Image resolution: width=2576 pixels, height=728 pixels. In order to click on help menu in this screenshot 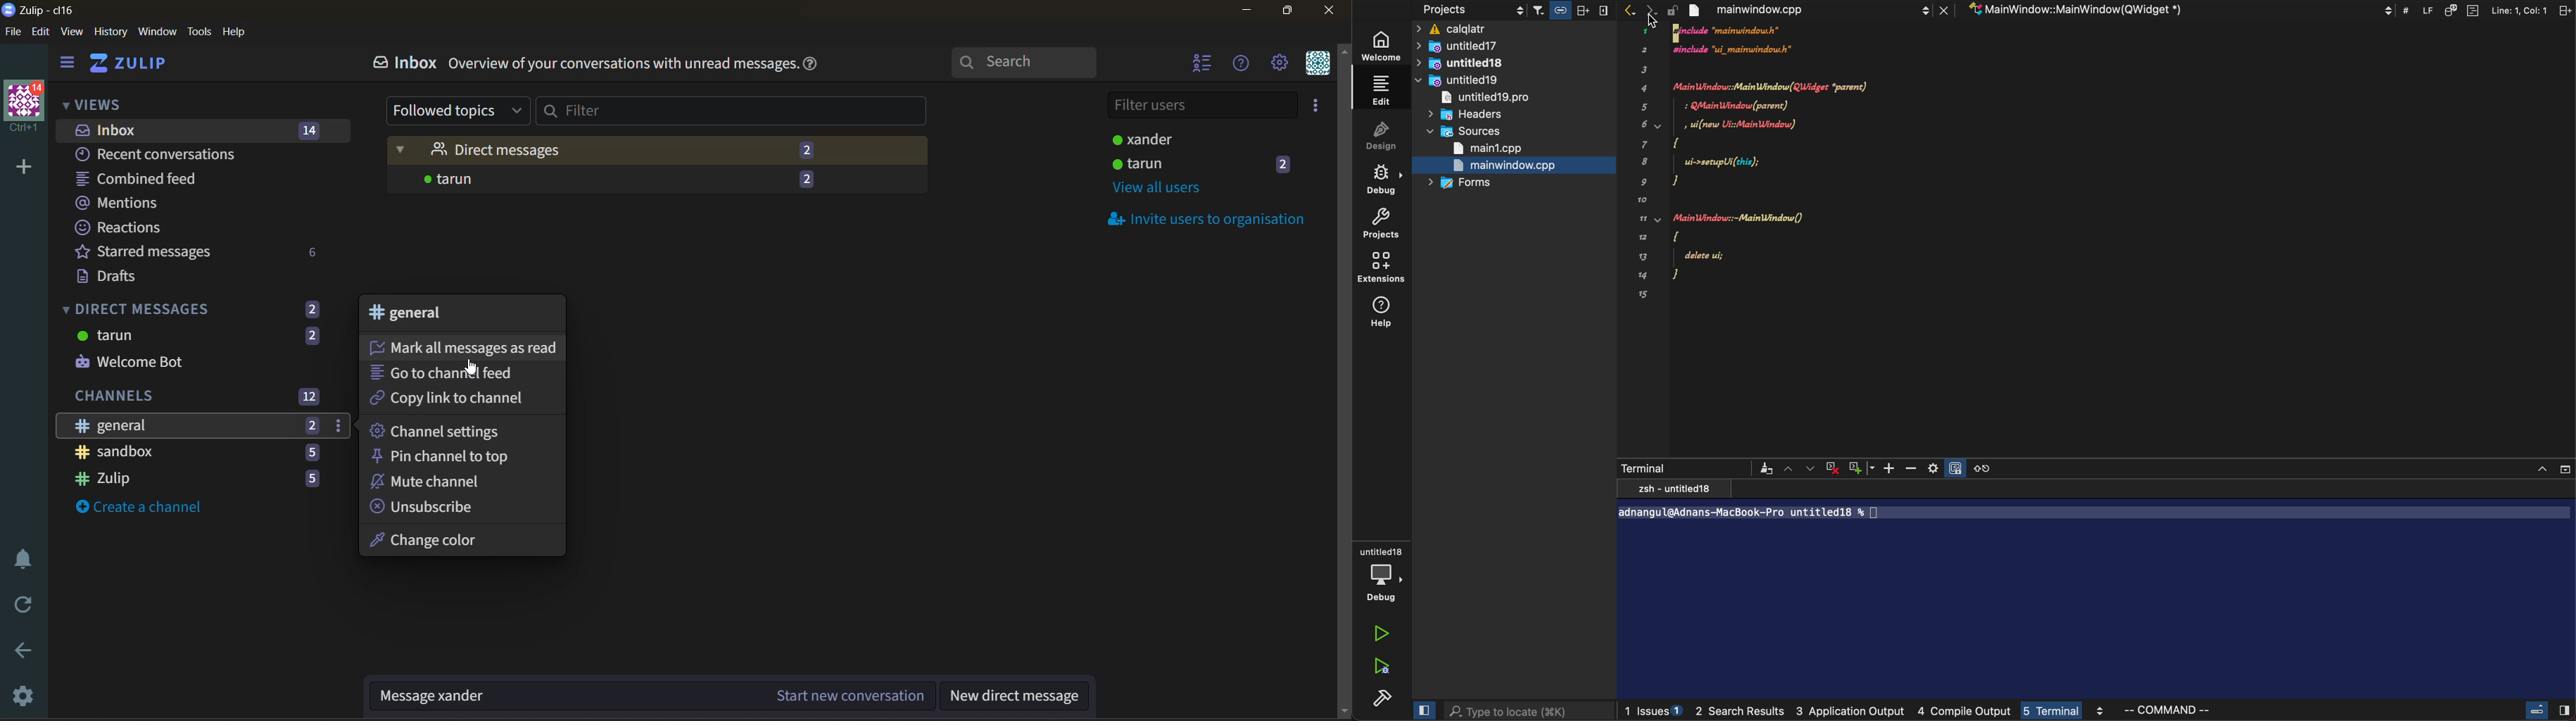, I will do `click(1244, 63)`.